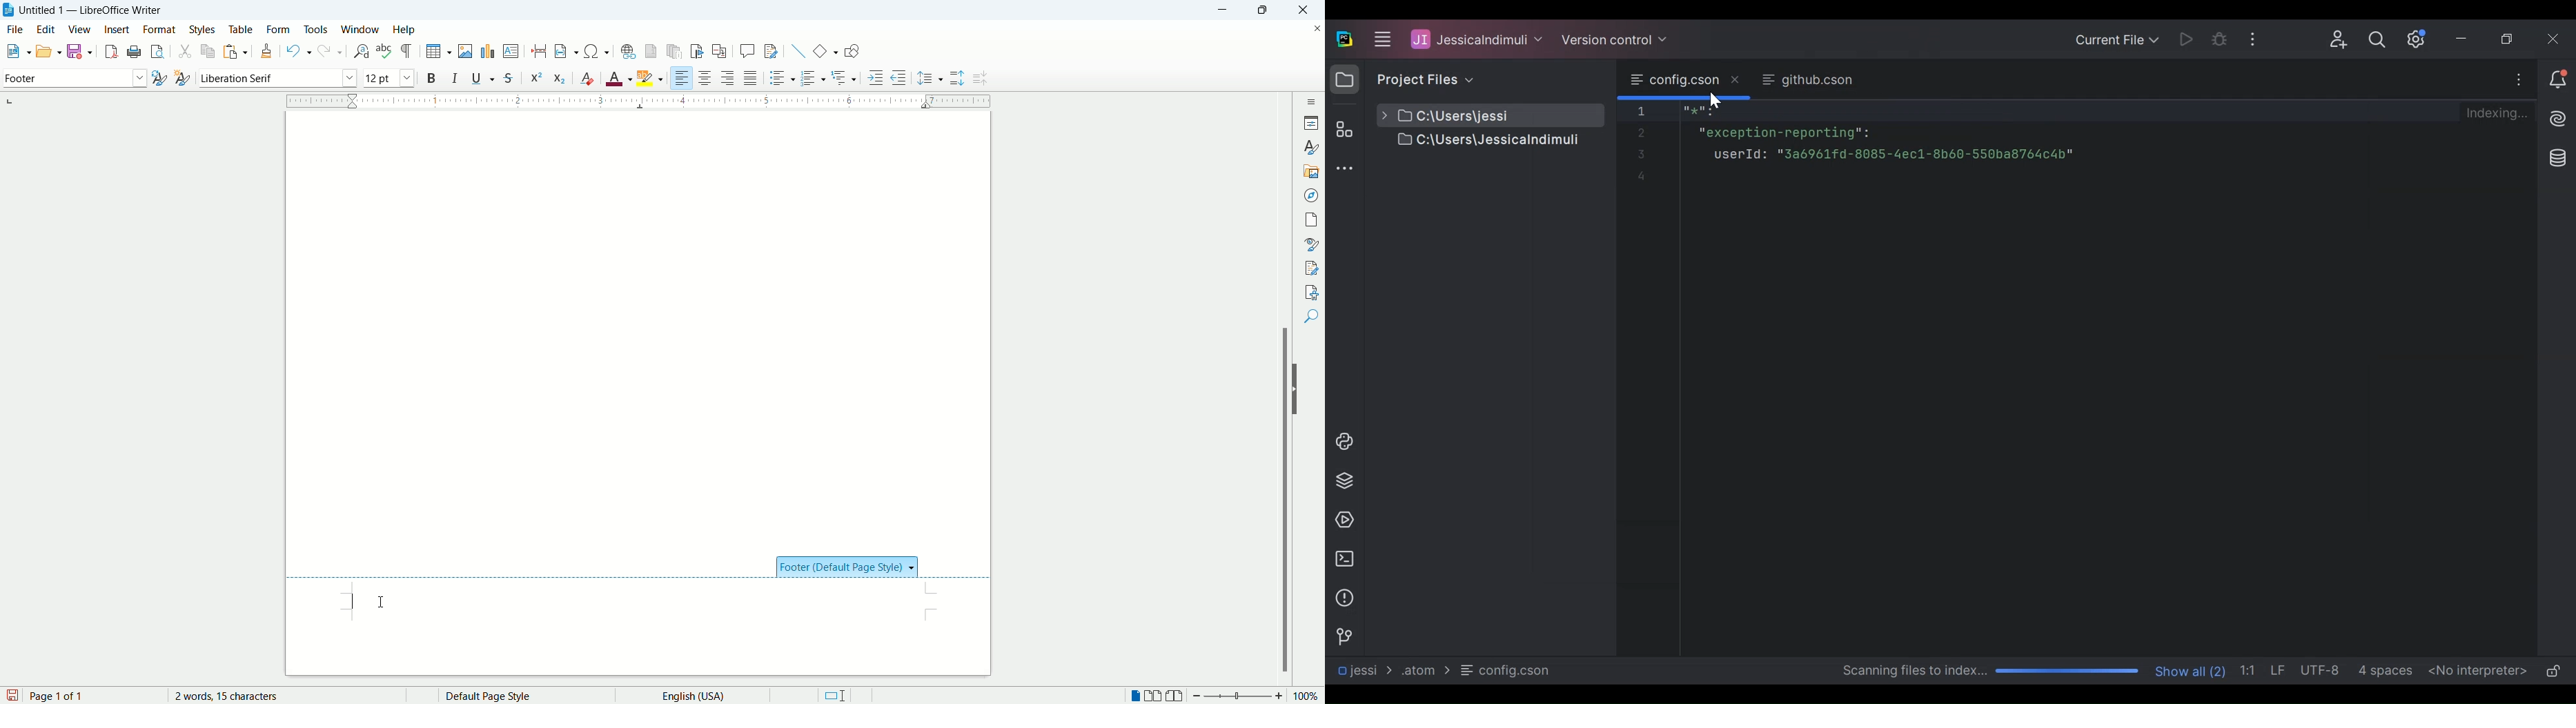 The width and height of the screenshot is (2576, 728). I want to click on find and replace, so click(360, 51).